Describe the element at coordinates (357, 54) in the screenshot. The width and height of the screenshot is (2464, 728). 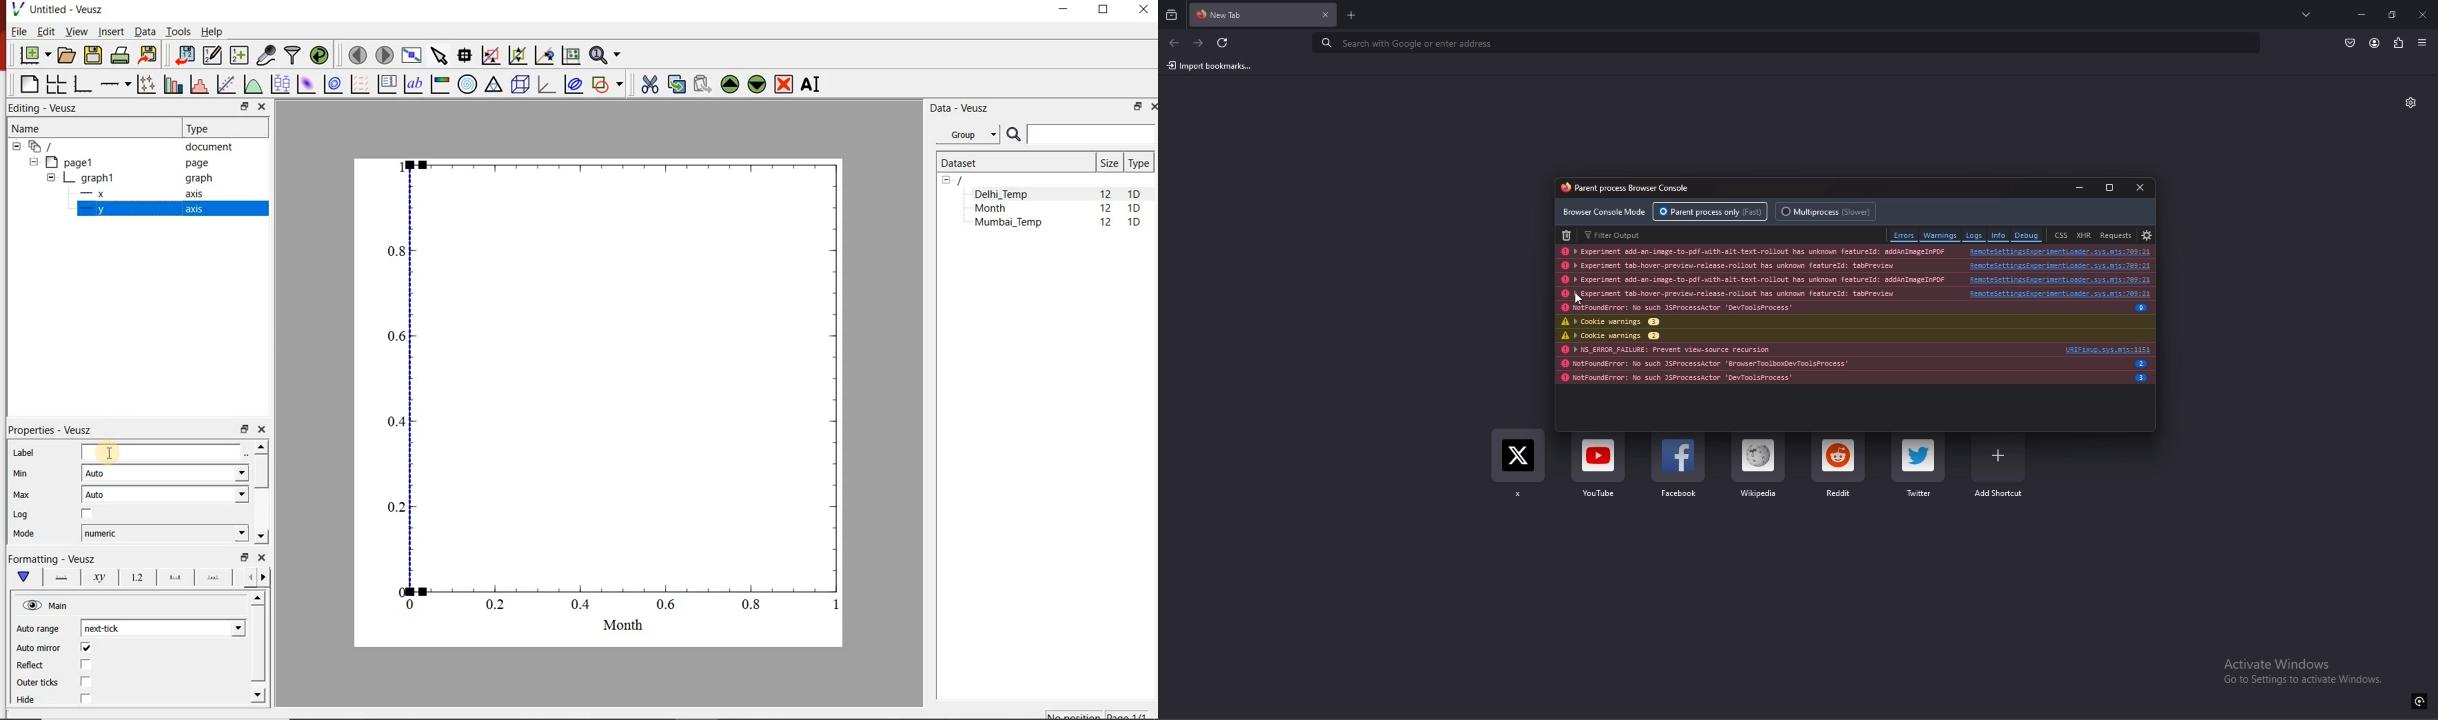
I see `move to the previous page` at that location.